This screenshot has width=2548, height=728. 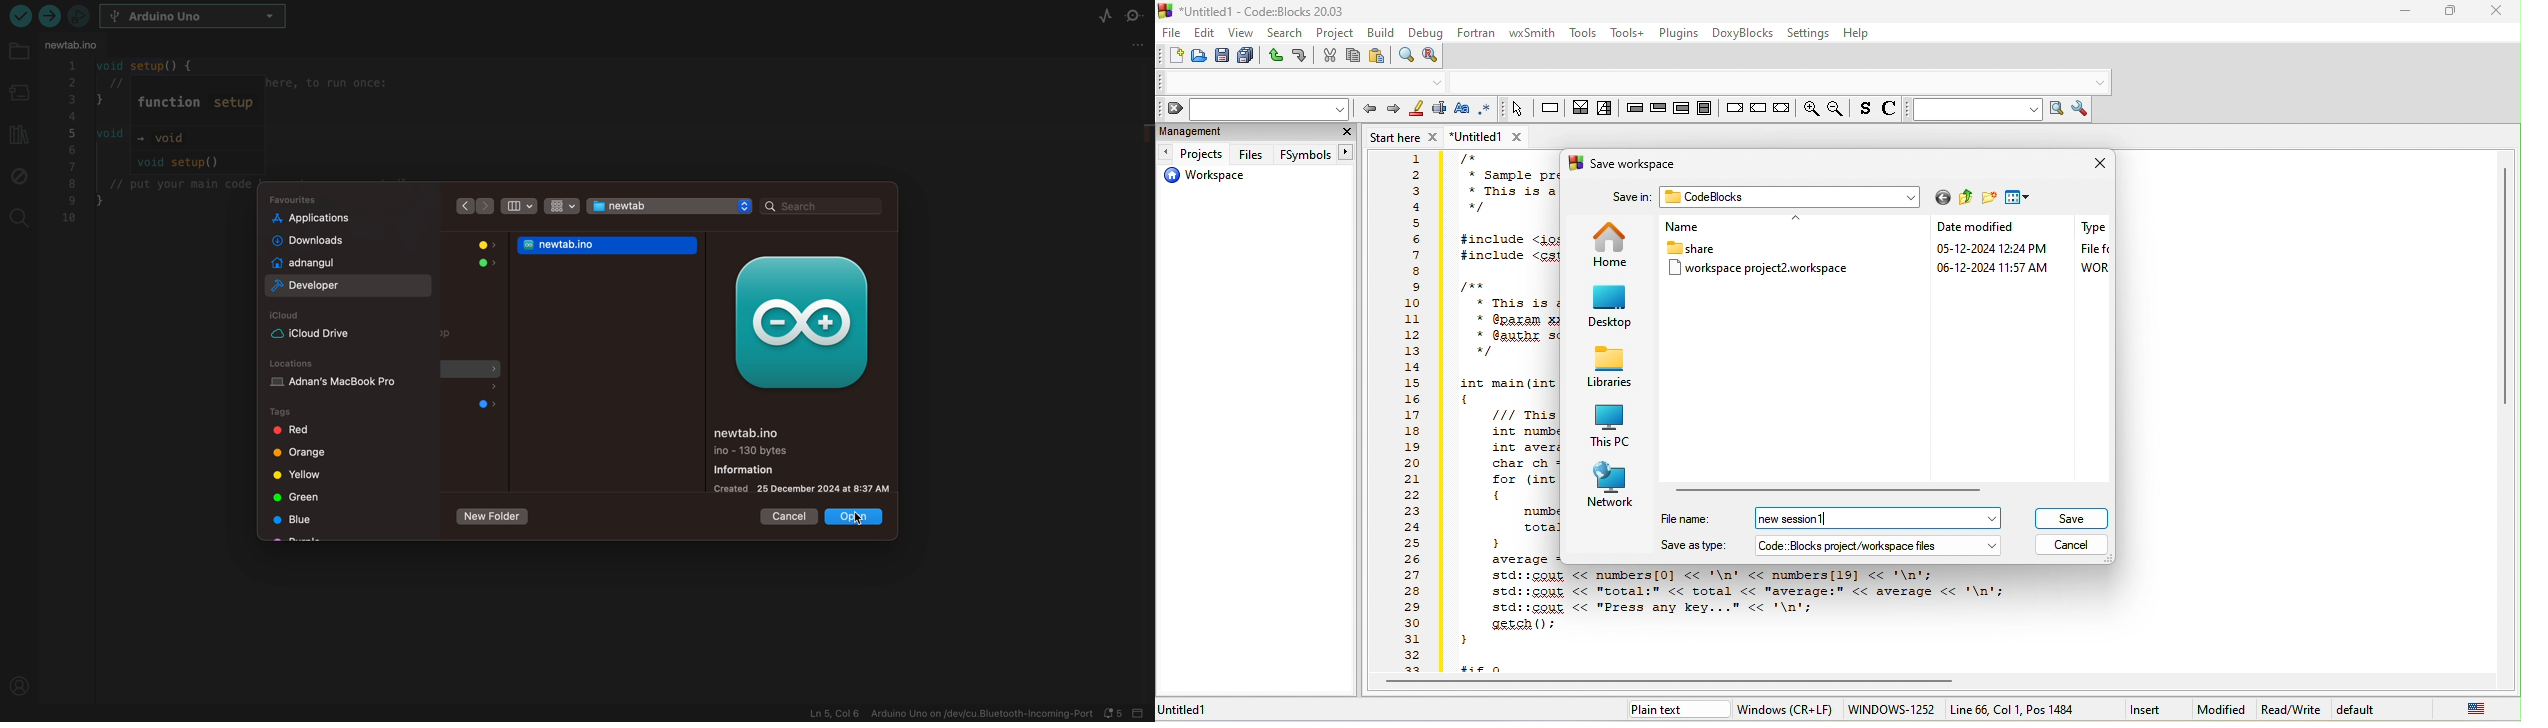 What do you see at coordinates (1465, 111) in the screenshot?
I see `match case` at bounding box center [1465, 111].